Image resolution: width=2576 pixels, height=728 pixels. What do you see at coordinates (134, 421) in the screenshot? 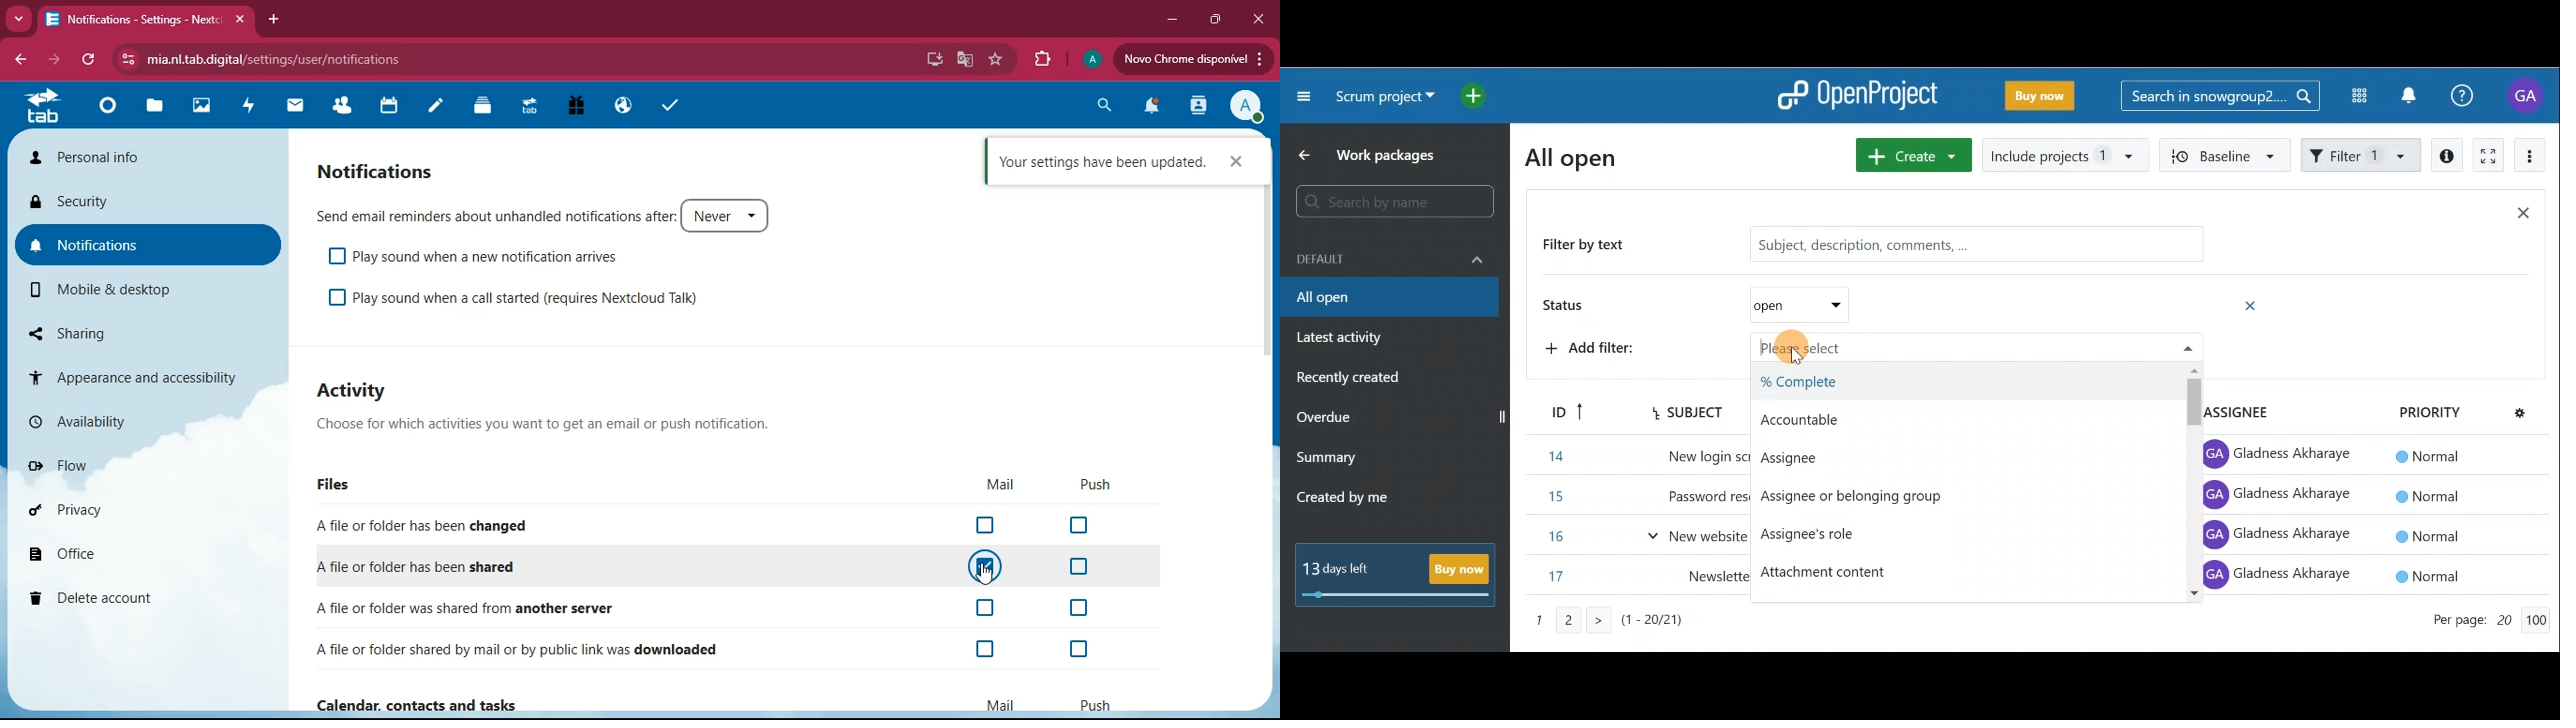
I see `availability` at bounding box center [134, 421].